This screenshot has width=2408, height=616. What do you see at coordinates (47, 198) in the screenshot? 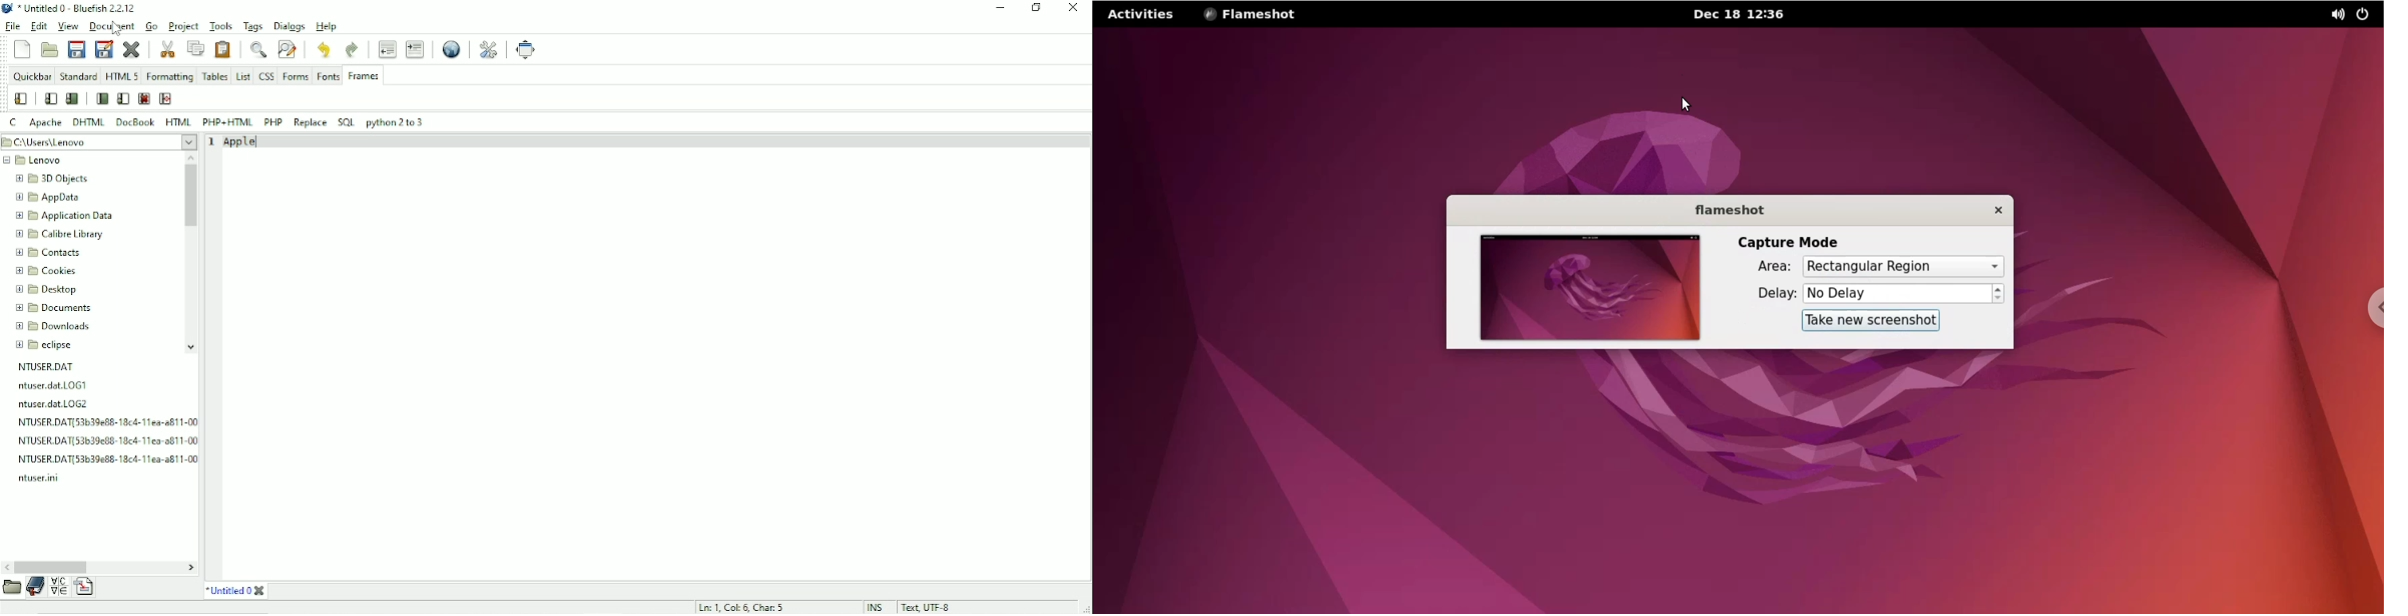
I see `AppData` at bounding box center [47, 198].